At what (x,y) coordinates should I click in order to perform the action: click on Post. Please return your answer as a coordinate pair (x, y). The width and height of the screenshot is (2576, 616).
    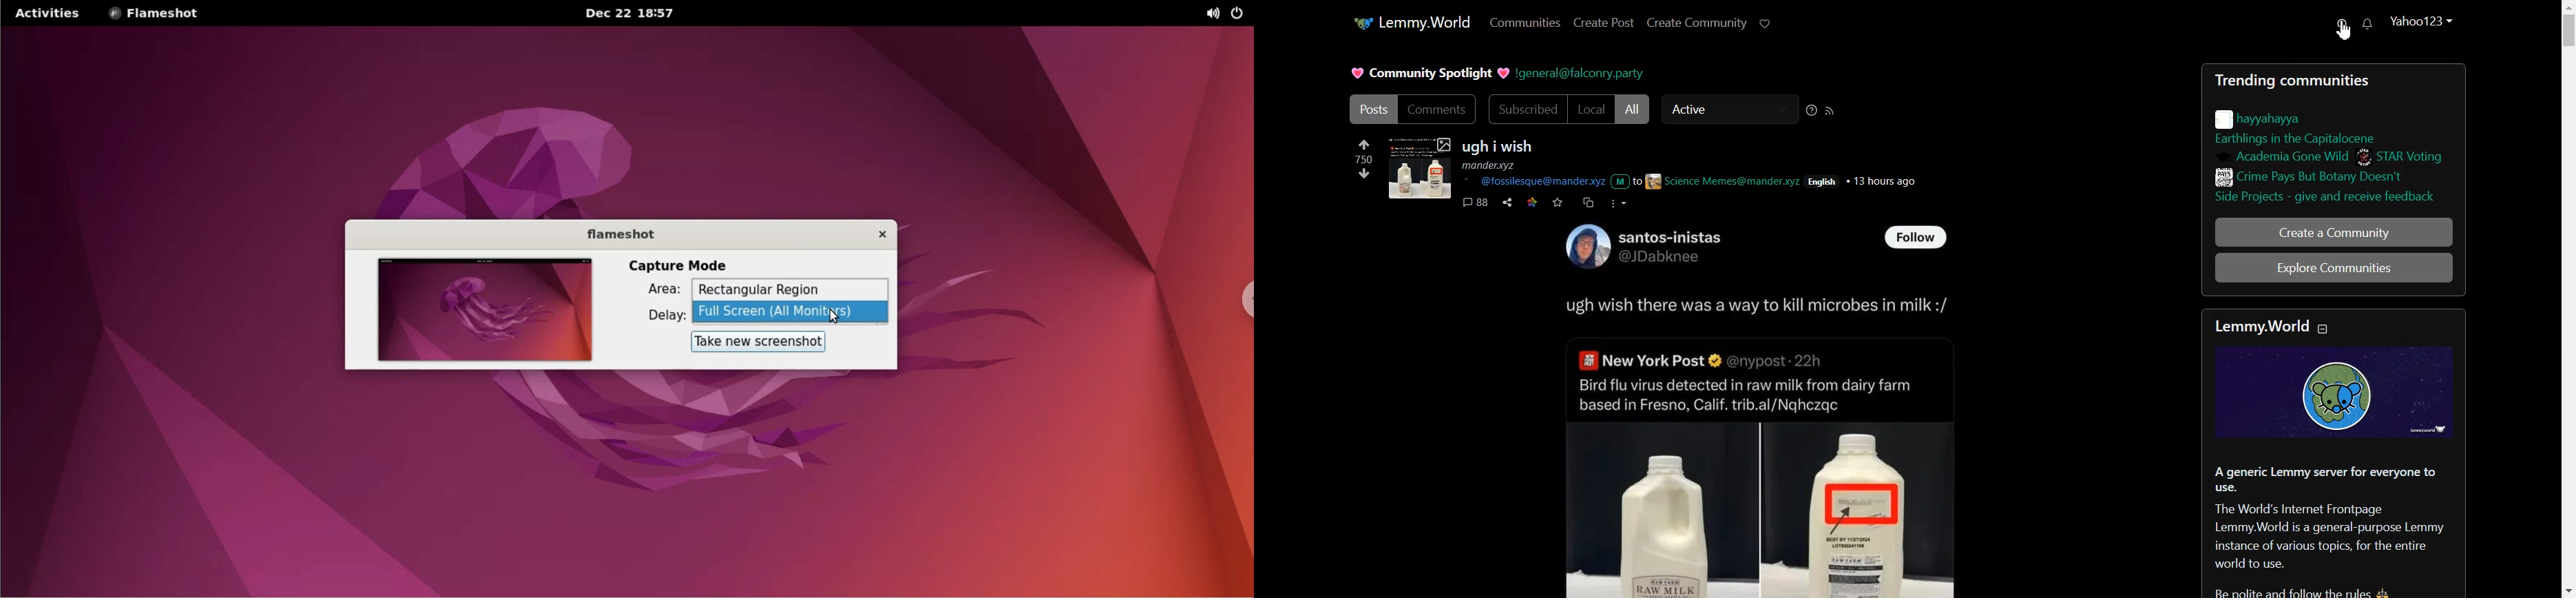
    Looking at the image, I should click on (1372, 109).